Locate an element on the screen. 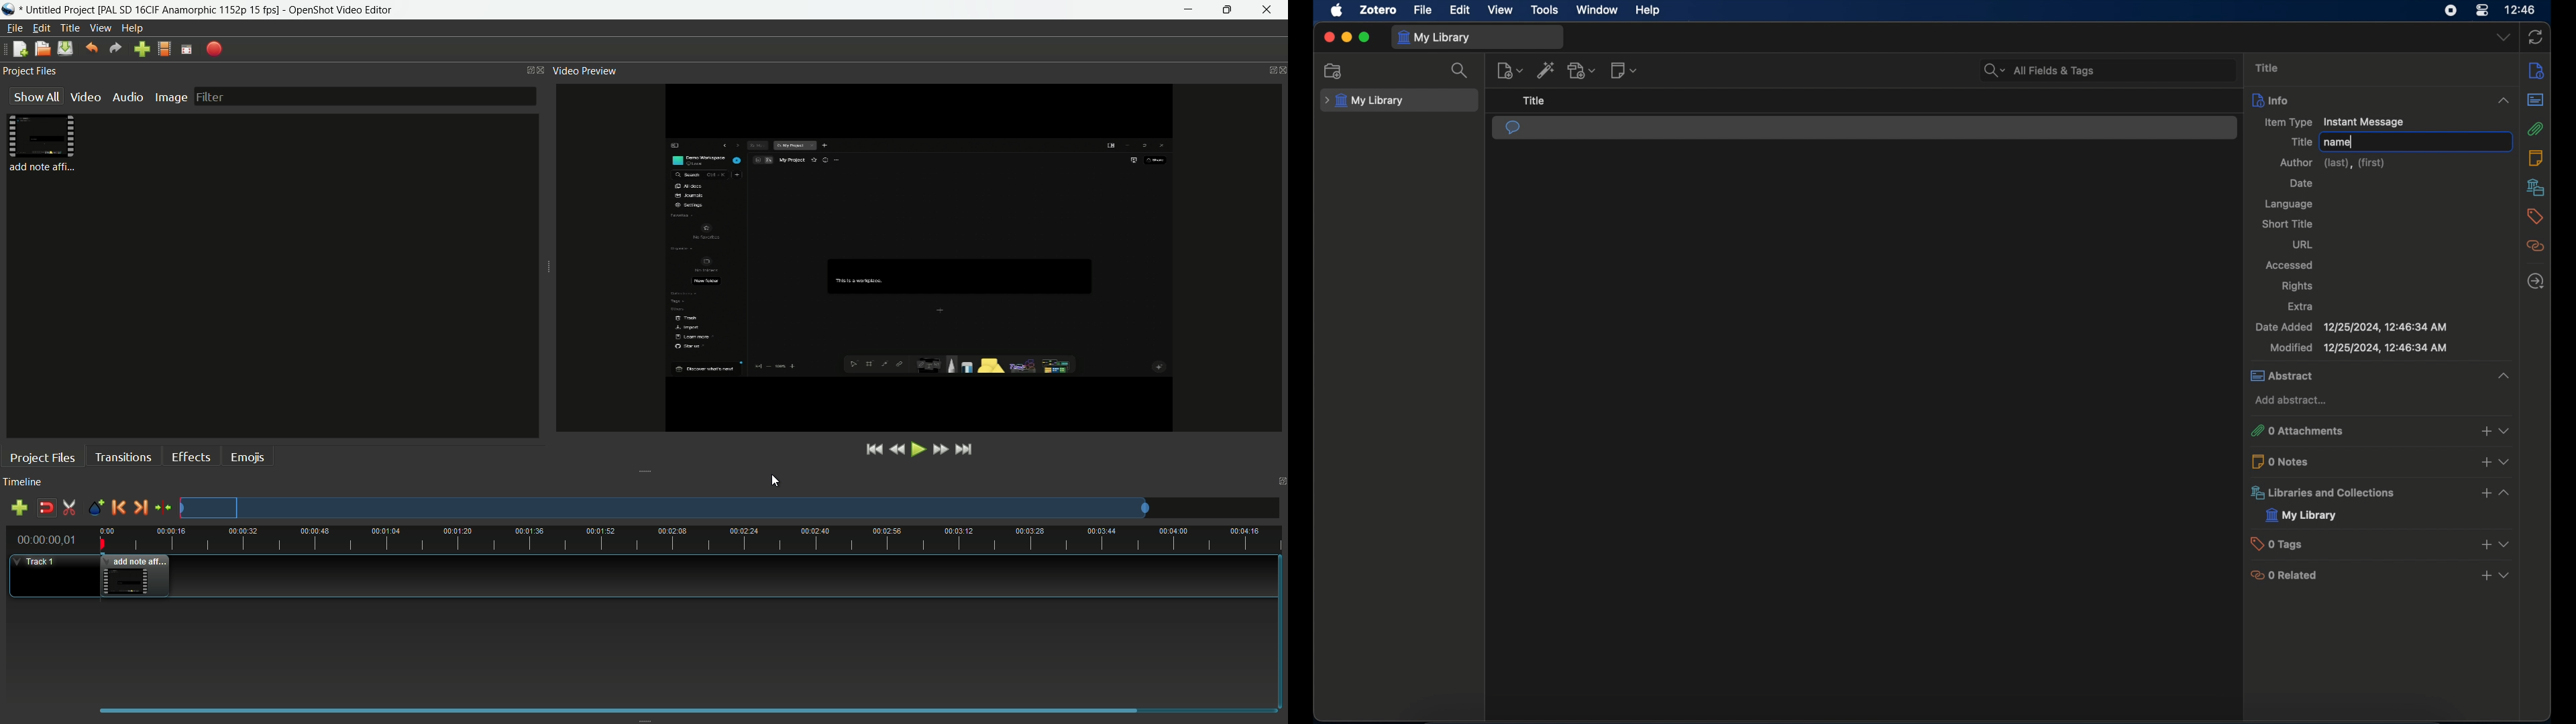 This screenshot has height=728, width=2576. fast forward is located at coordinates (940, 449).